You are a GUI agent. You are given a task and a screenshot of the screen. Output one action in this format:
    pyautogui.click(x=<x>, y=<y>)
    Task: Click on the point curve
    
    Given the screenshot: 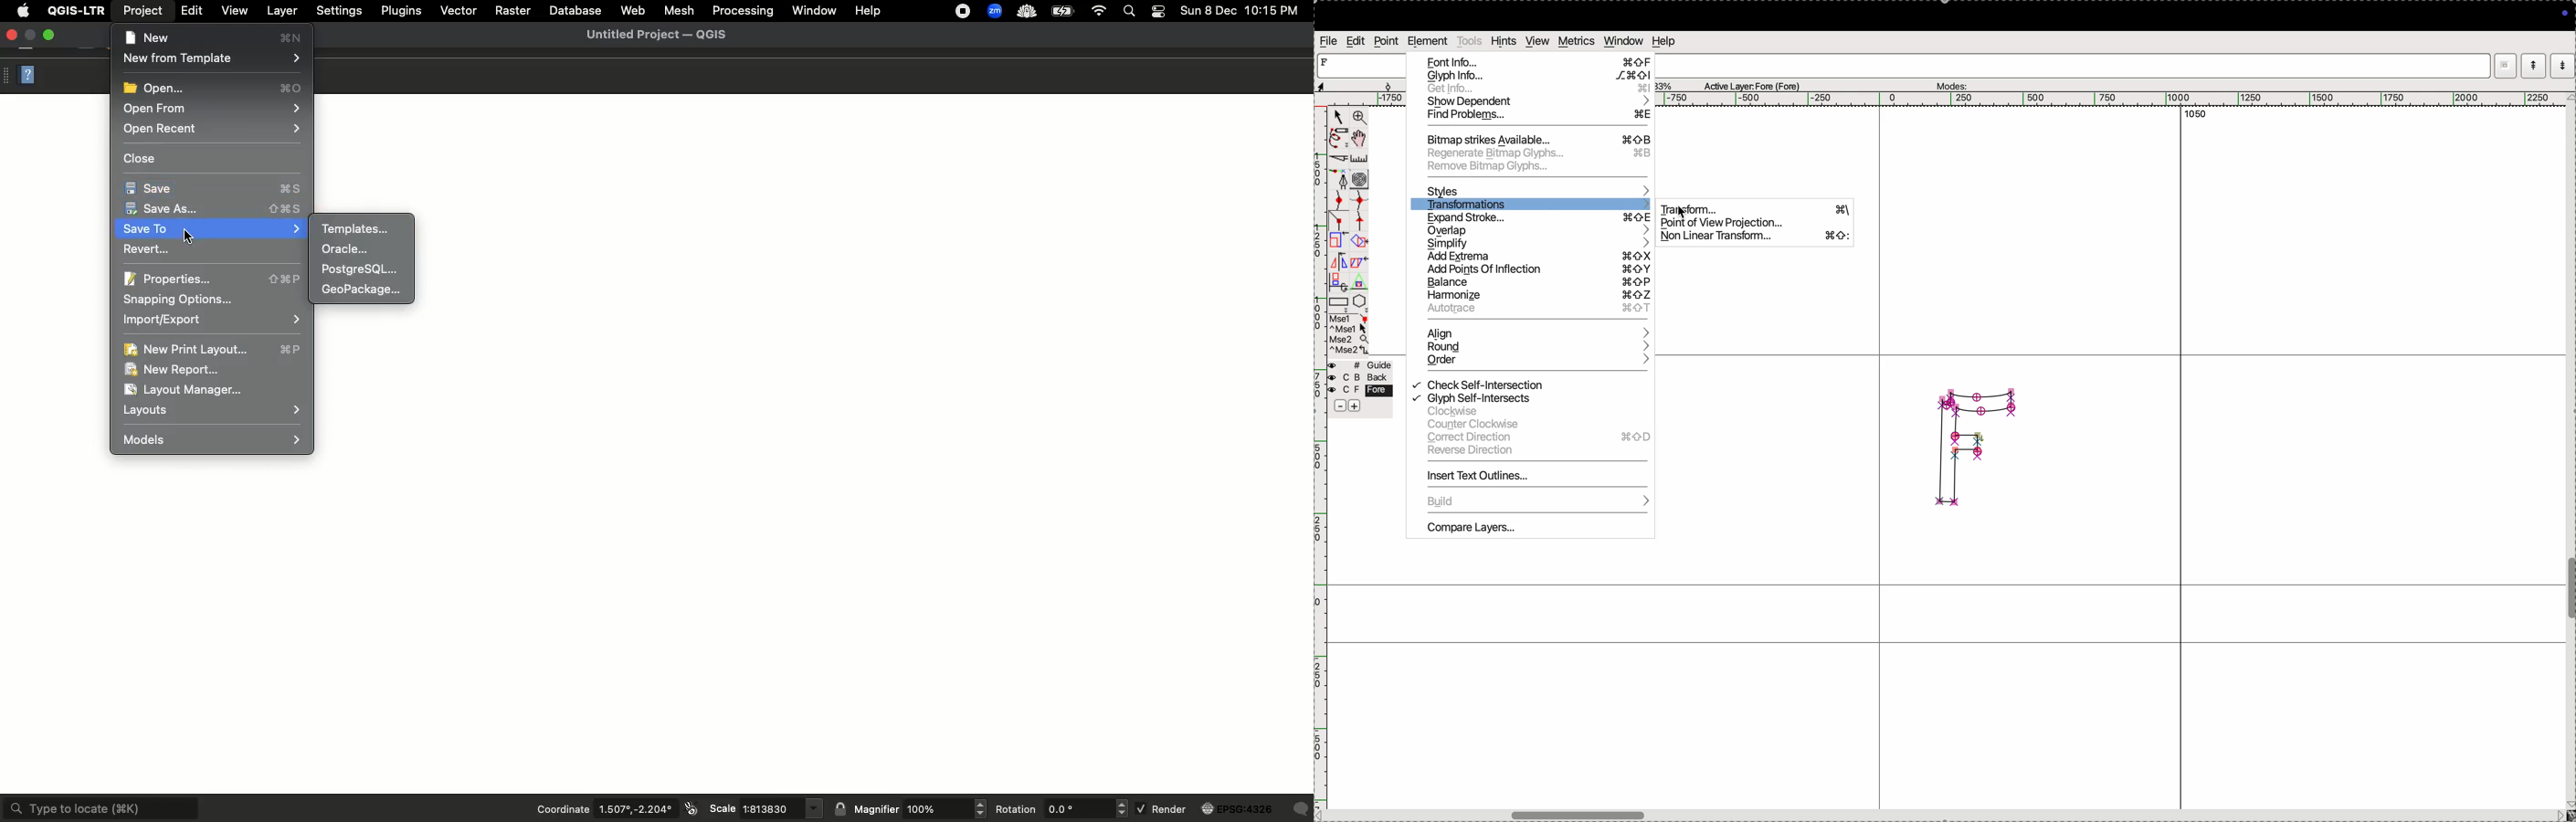 What is the action you would take?
    pyautogui.click(x=1340, y=201)
    